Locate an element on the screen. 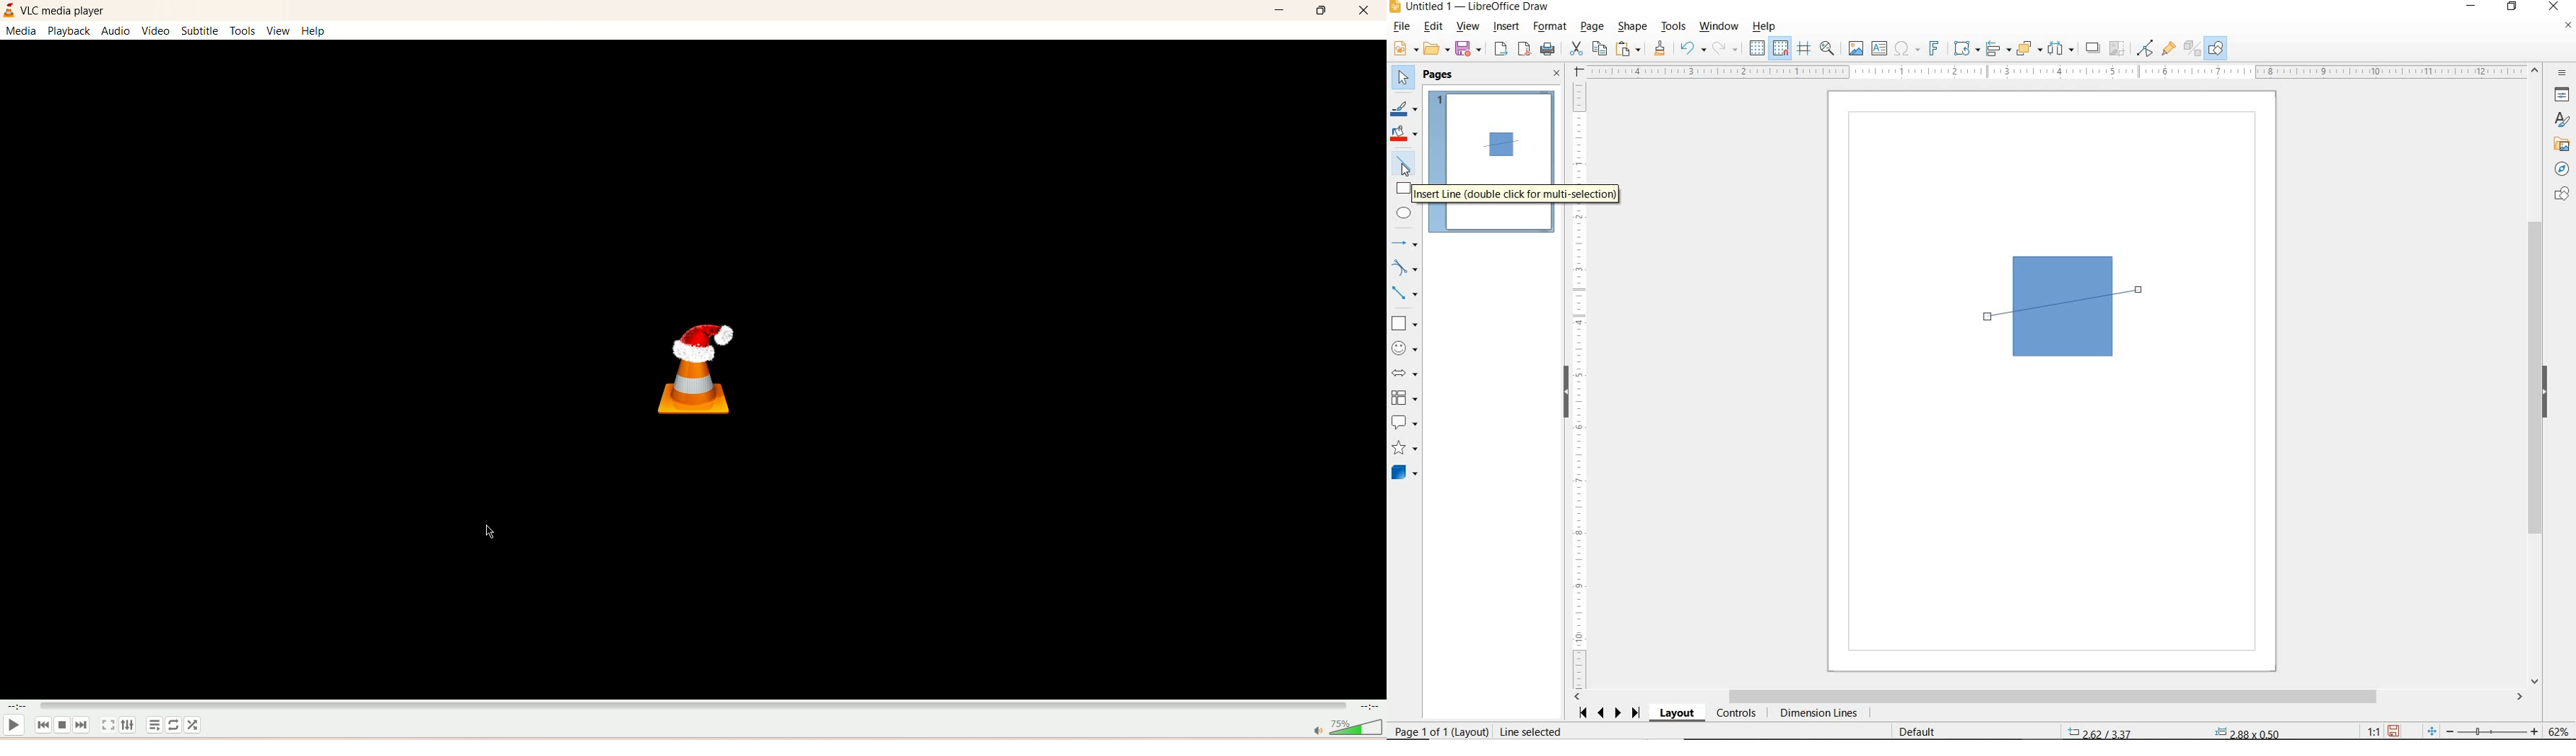  RECTANGLE is located at coordinates (1404, 188).